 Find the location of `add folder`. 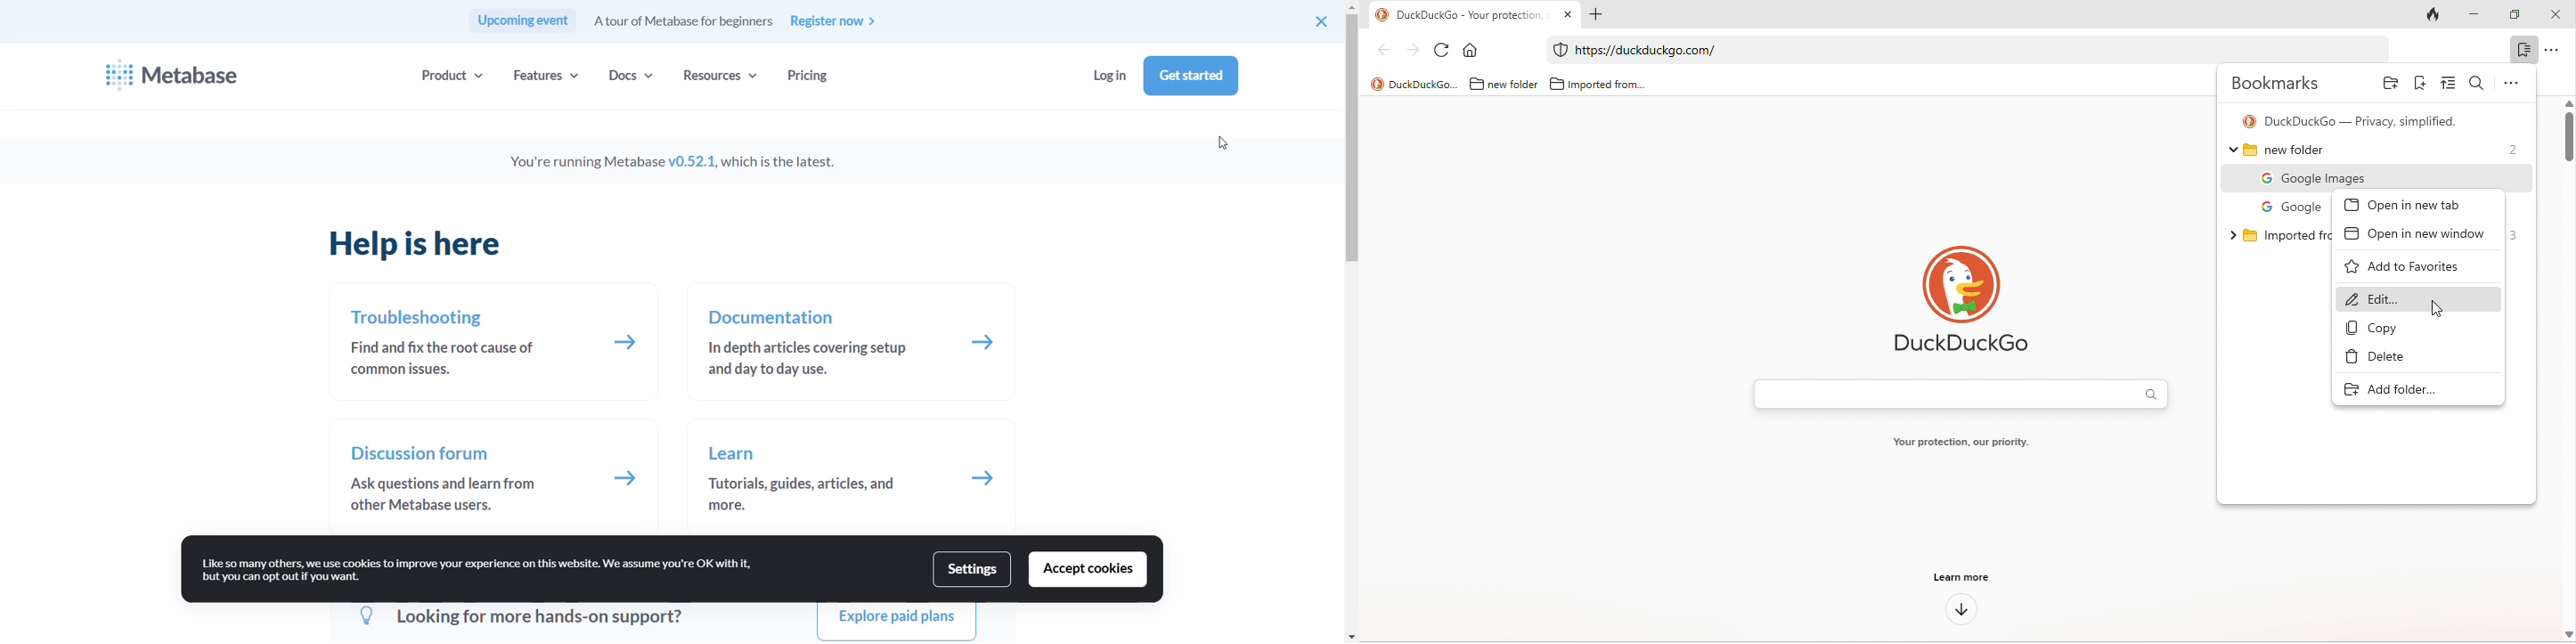

add folder is located at coordinates (2389, 85).